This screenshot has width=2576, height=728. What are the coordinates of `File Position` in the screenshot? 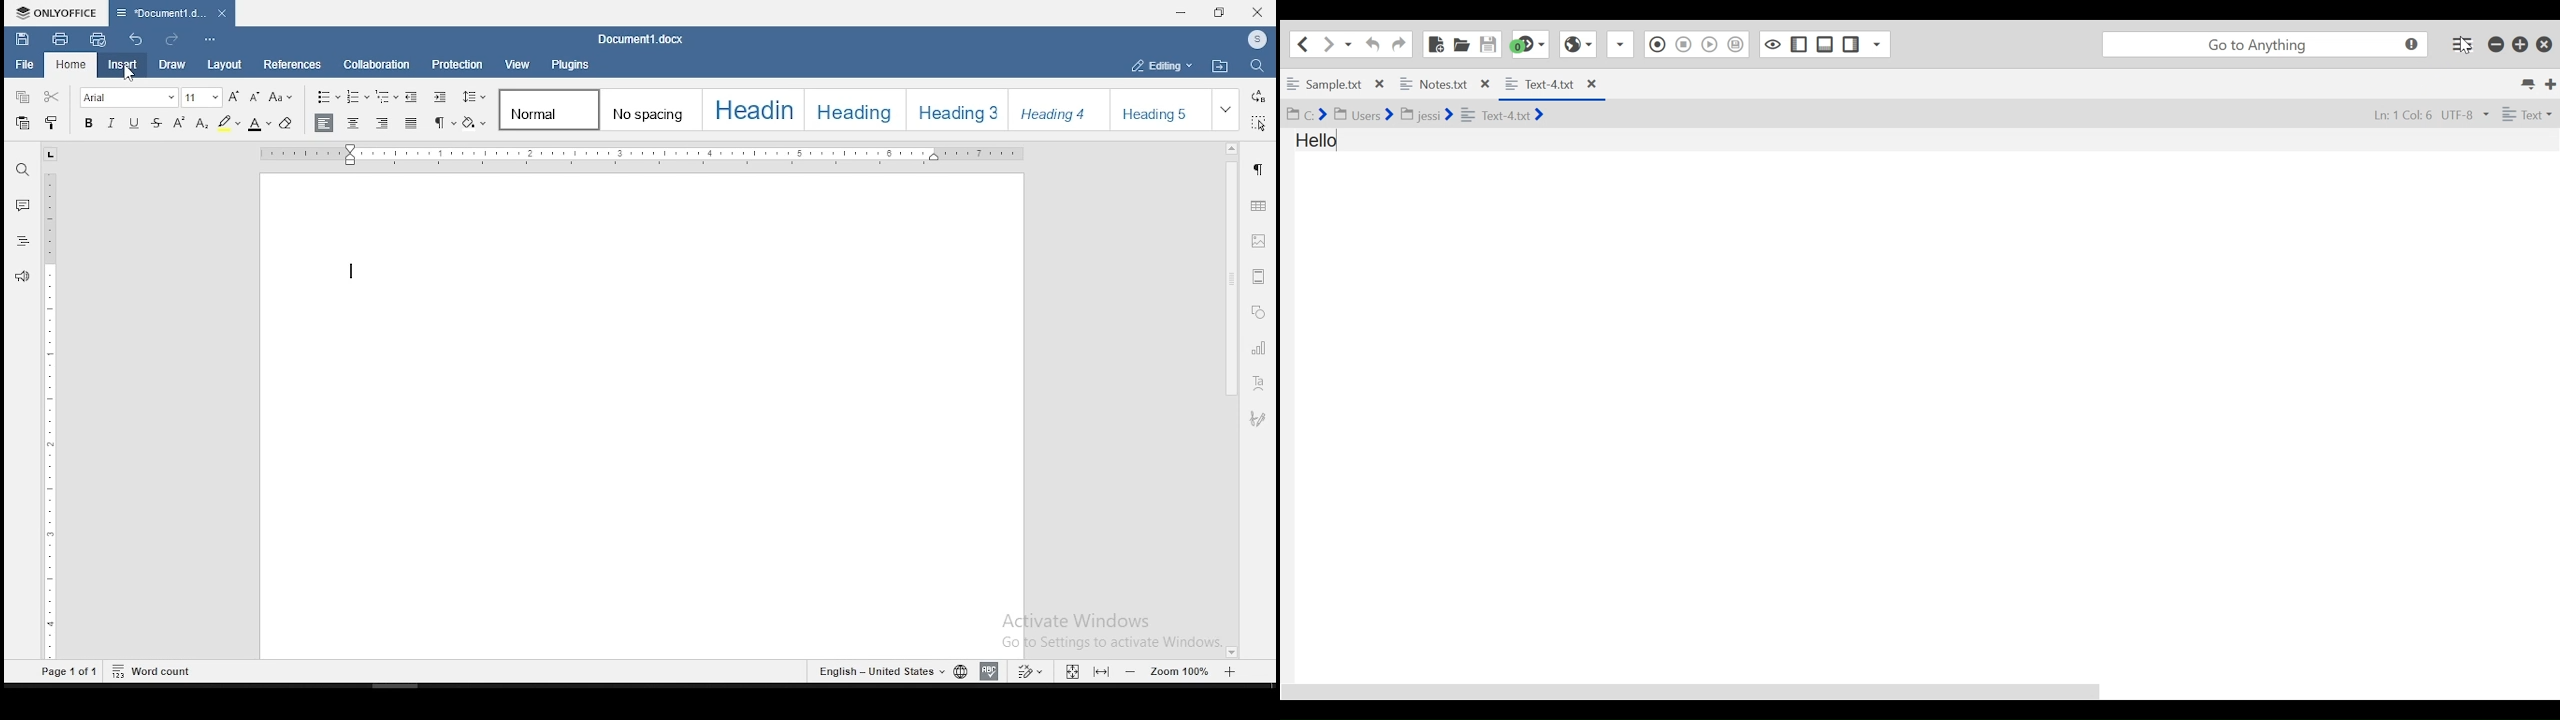 It's located at (2403, 114).